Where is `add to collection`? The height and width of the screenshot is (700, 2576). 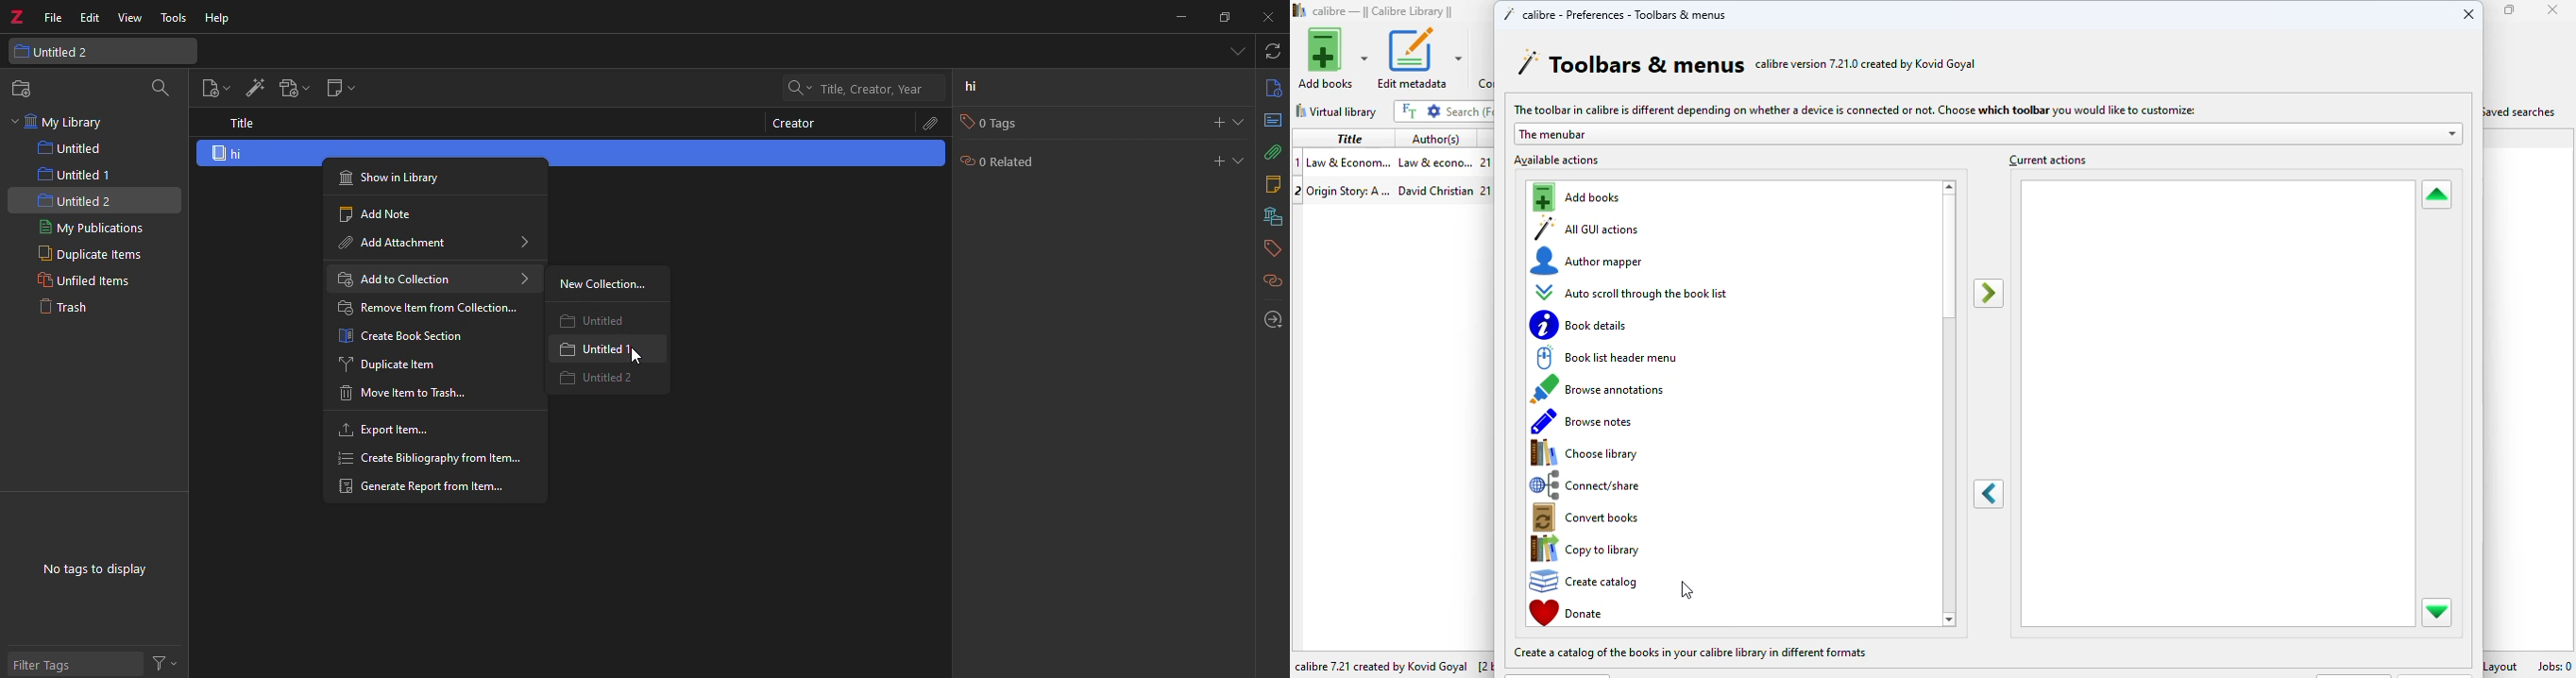 add to collection is located at coordinates (430, 279).